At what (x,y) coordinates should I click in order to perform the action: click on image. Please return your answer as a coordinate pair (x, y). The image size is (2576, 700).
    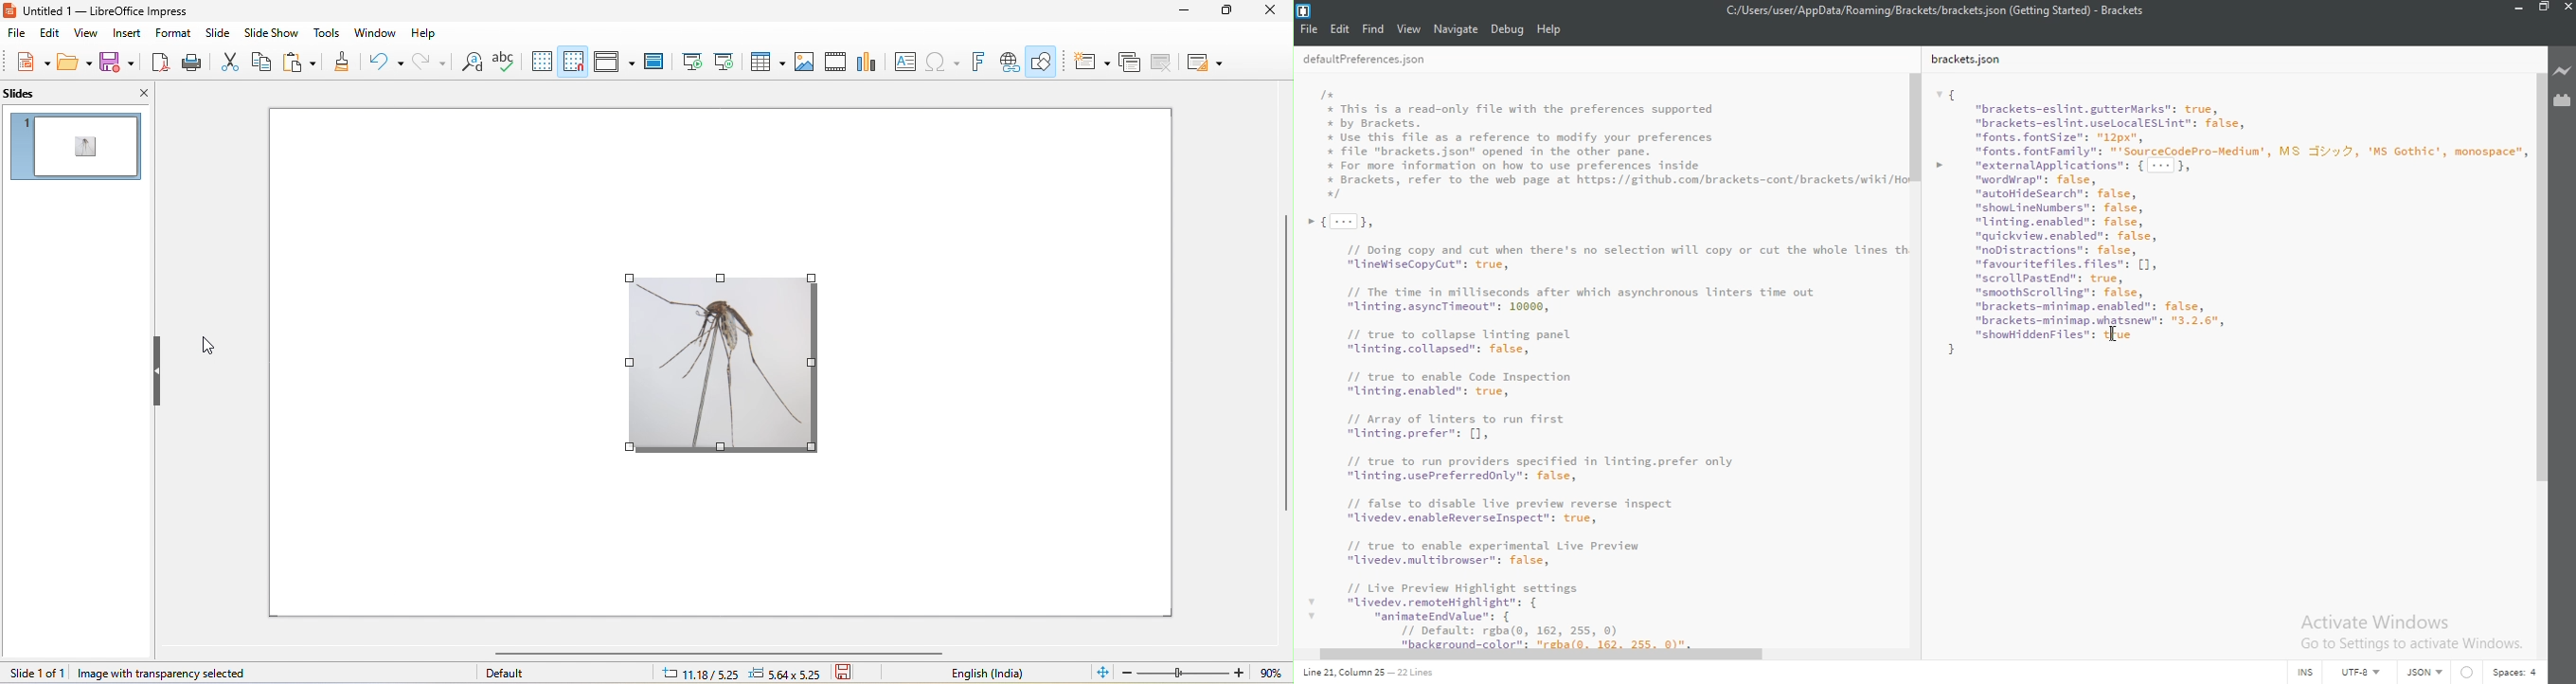
    Looking at the image, I should click on (803, 62).